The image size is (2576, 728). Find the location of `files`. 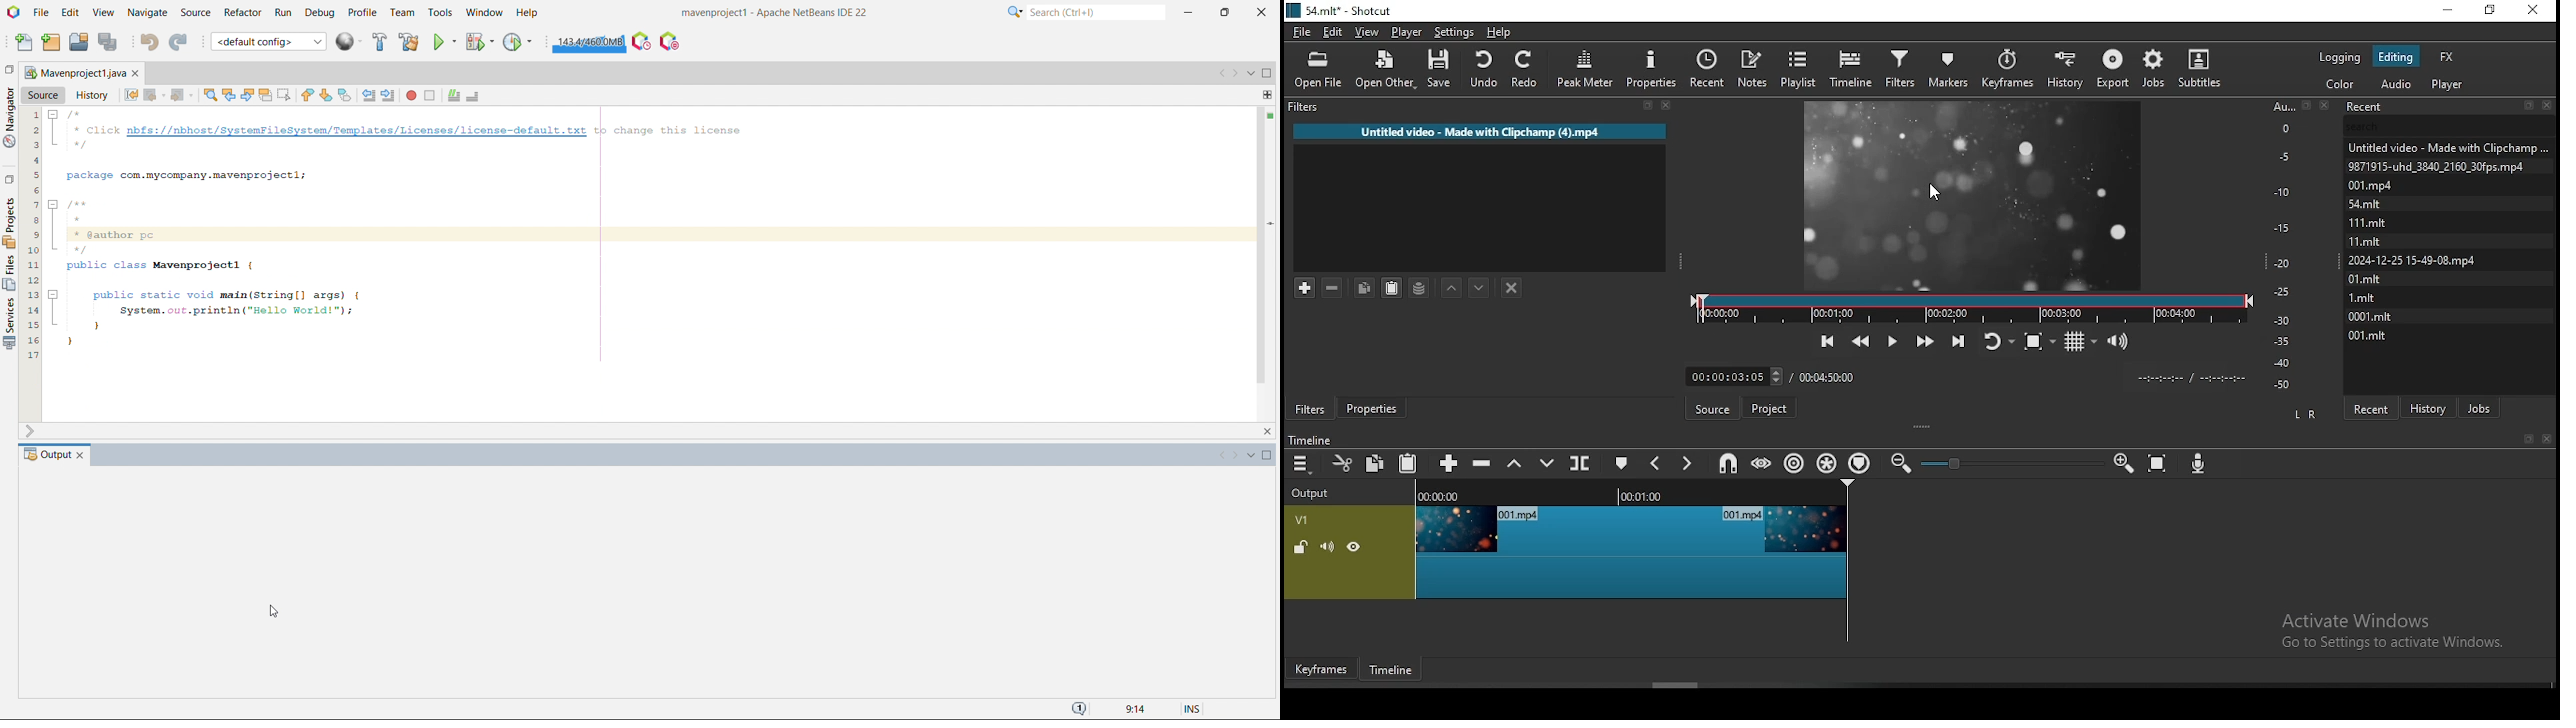

files is located at coordinates (2411, 262).